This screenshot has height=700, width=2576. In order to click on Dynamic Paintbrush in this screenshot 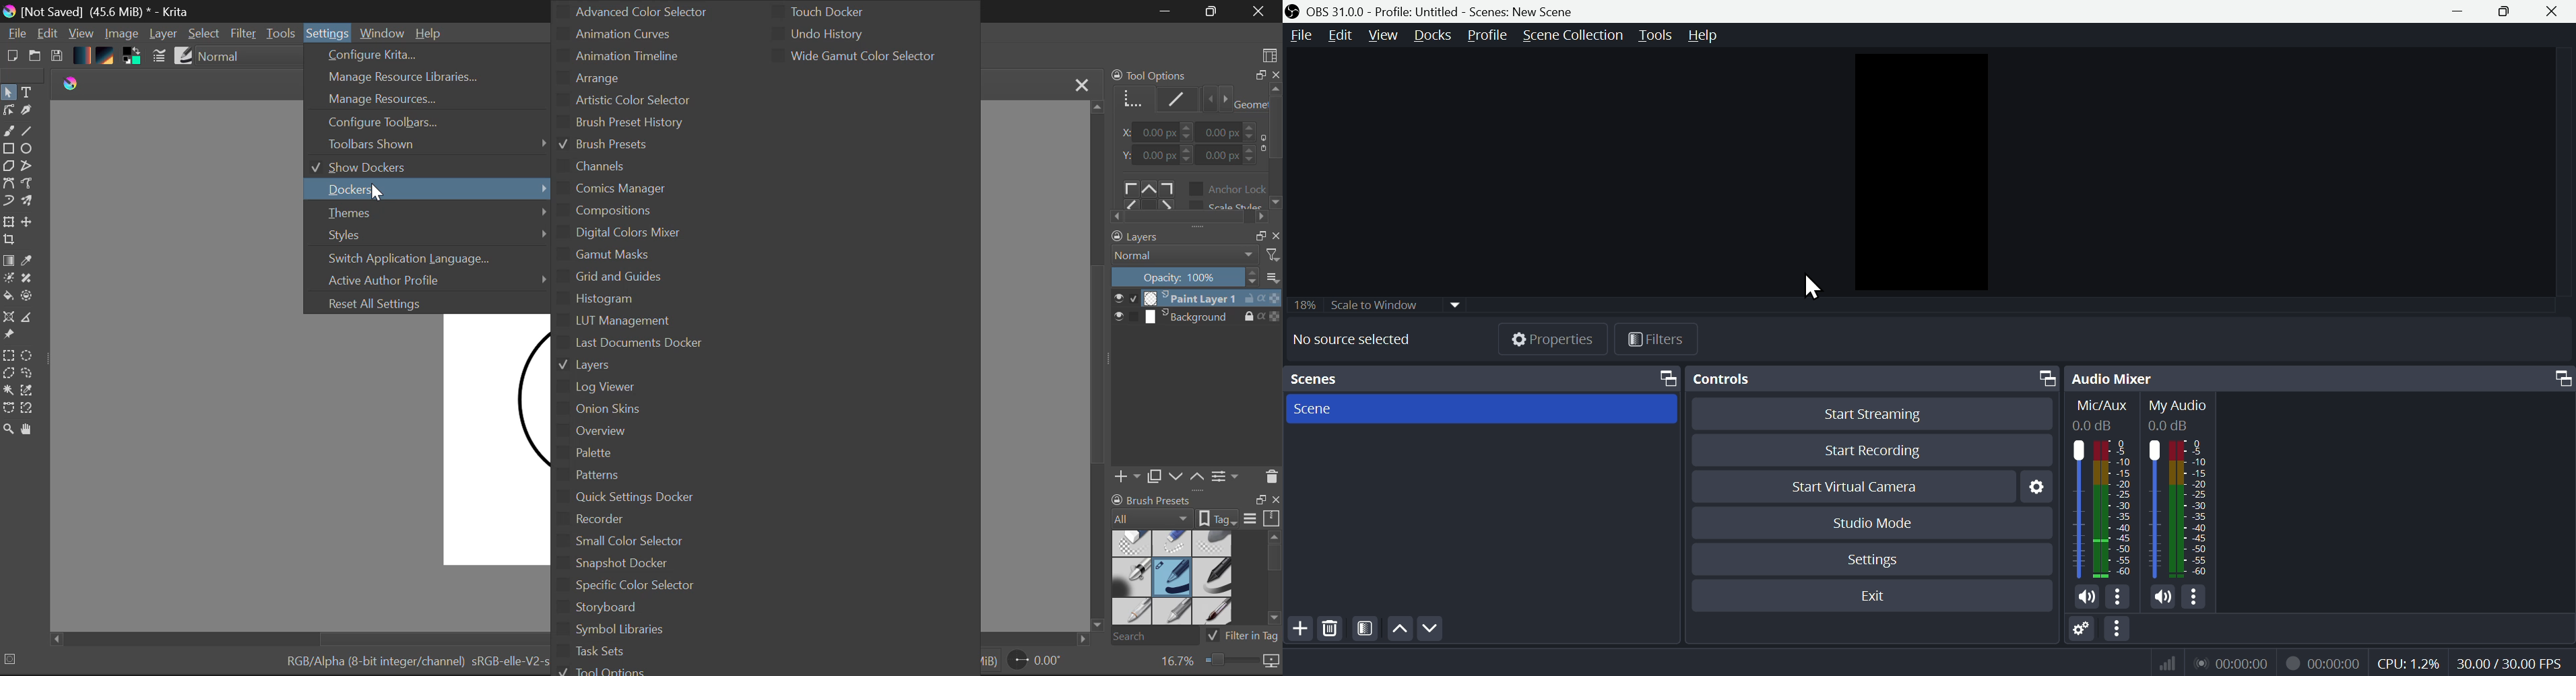, I will do `click(8, 202)`.